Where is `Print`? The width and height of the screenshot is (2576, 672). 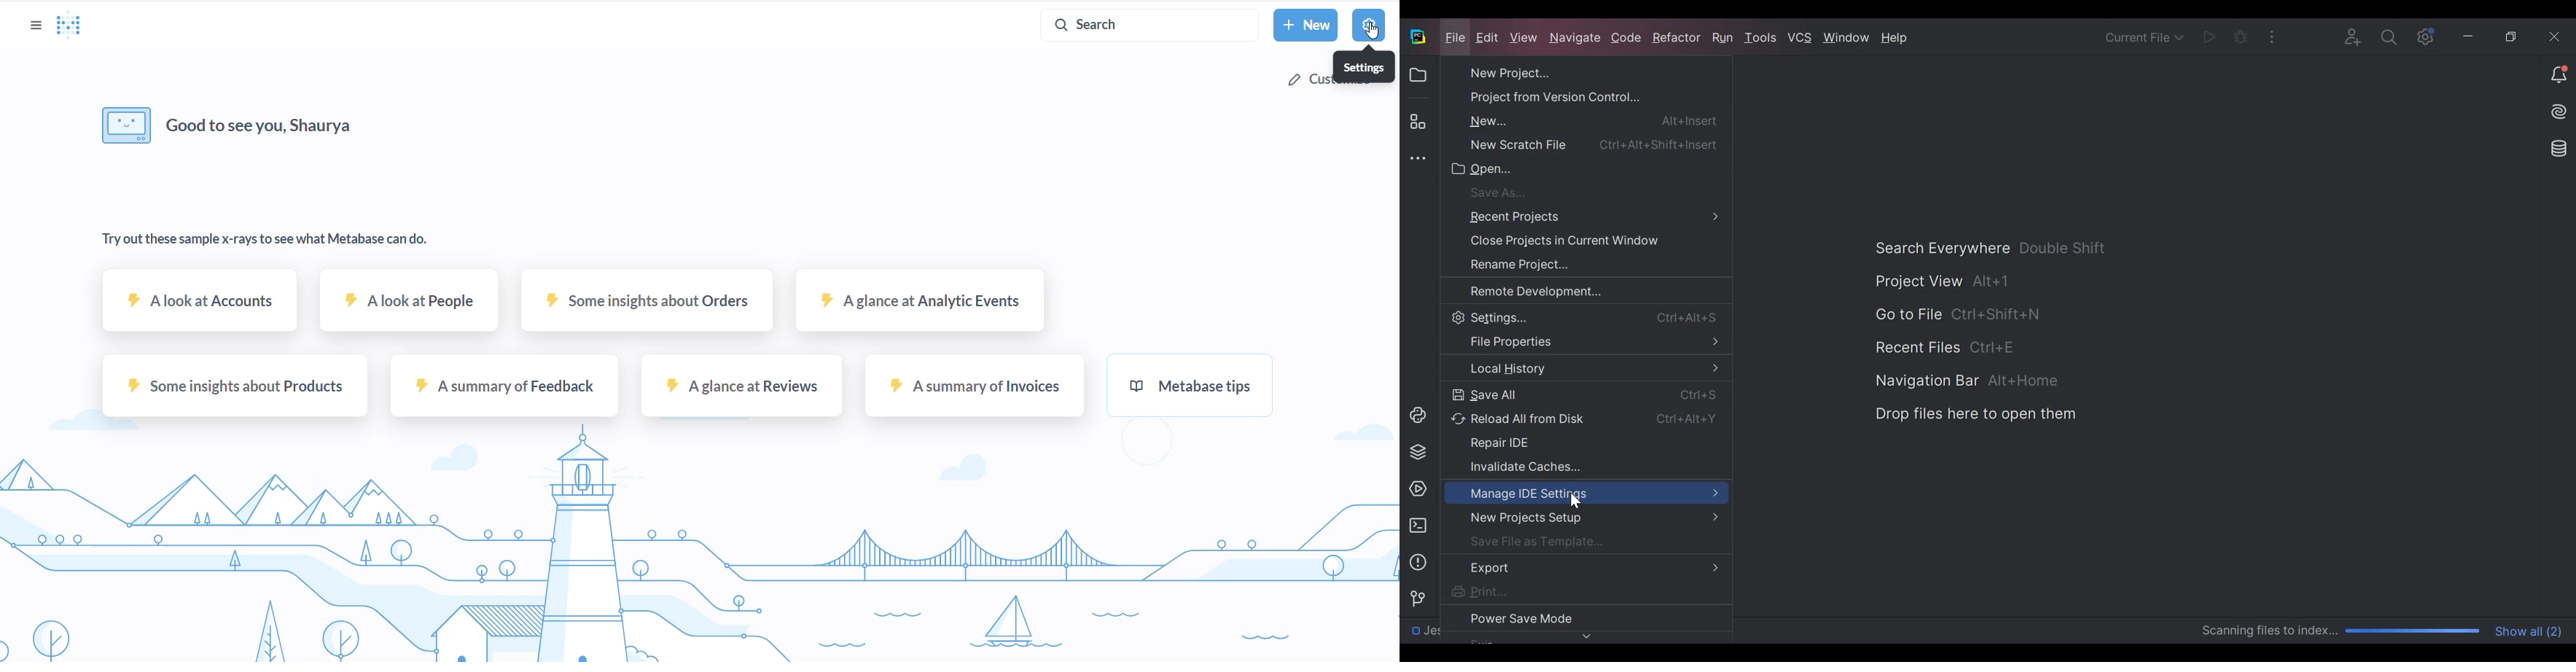
Print is located at coordinates (1569, 592).